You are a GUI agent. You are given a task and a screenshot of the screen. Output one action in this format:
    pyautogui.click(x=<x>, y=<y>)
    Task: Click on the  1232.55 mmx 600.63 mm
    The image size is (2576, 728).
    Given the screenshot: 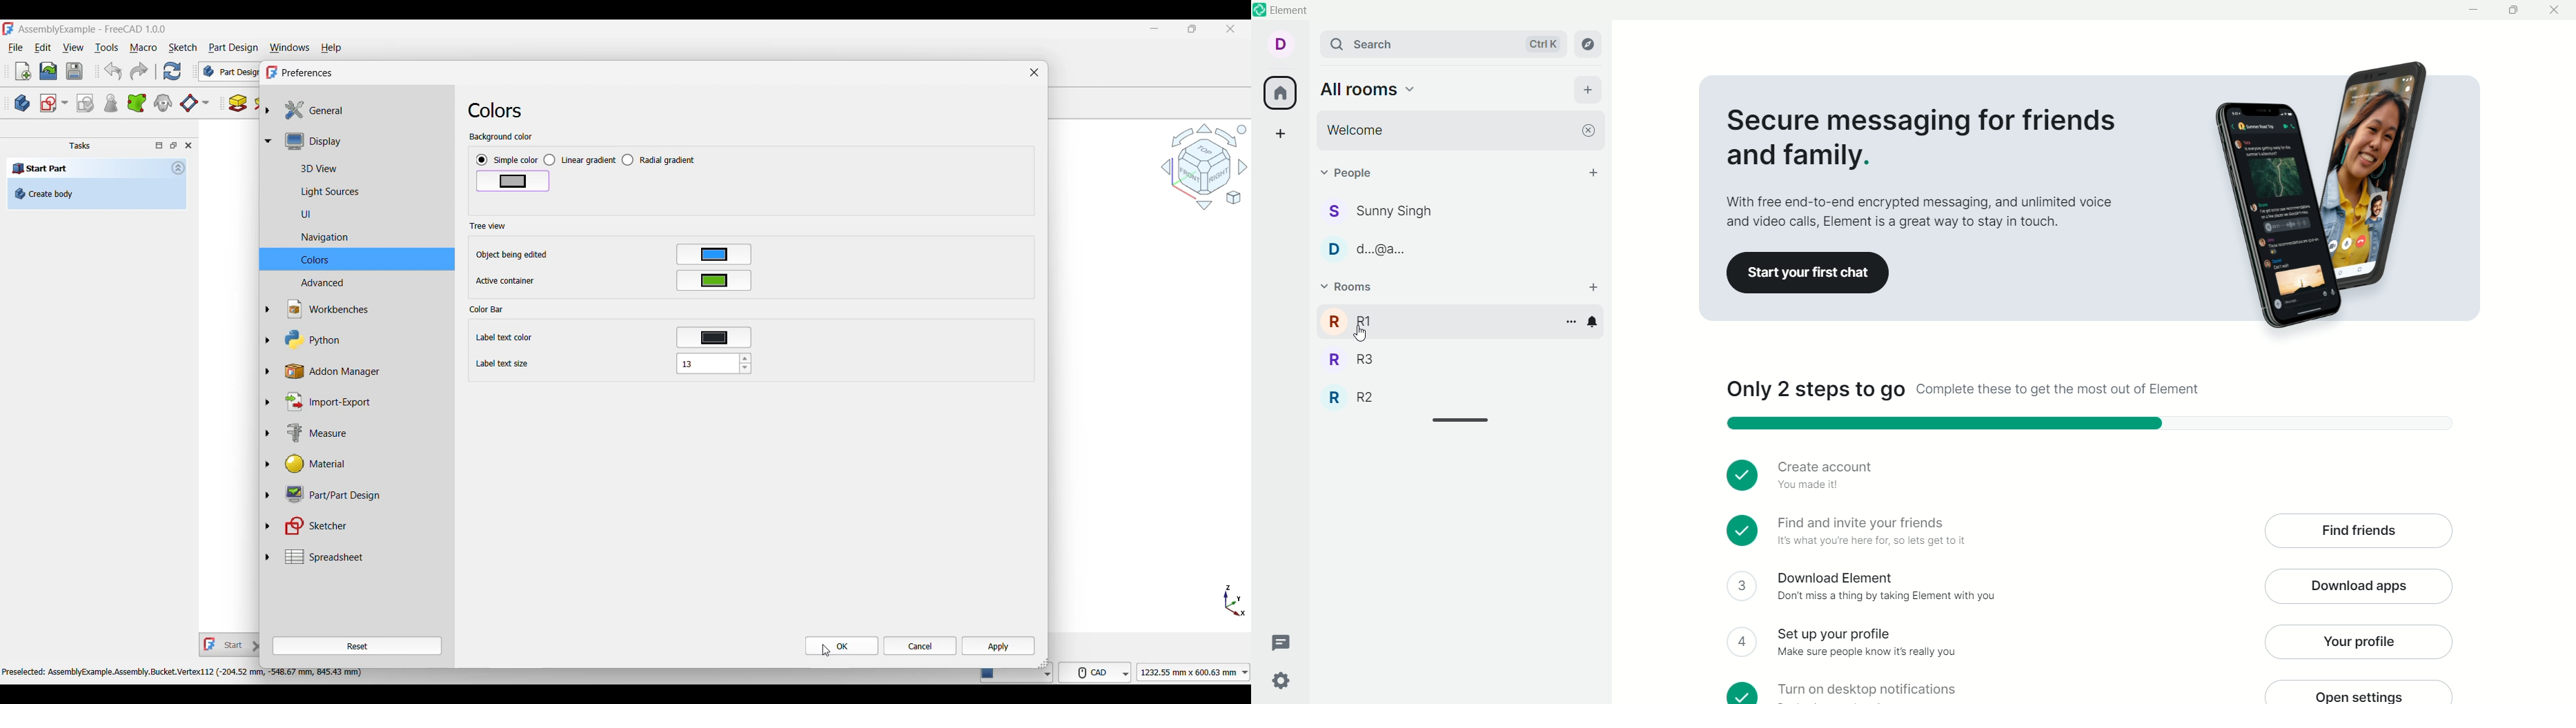 What is the action you would take?
    pyautogui.click(x=1196, y=672)
    